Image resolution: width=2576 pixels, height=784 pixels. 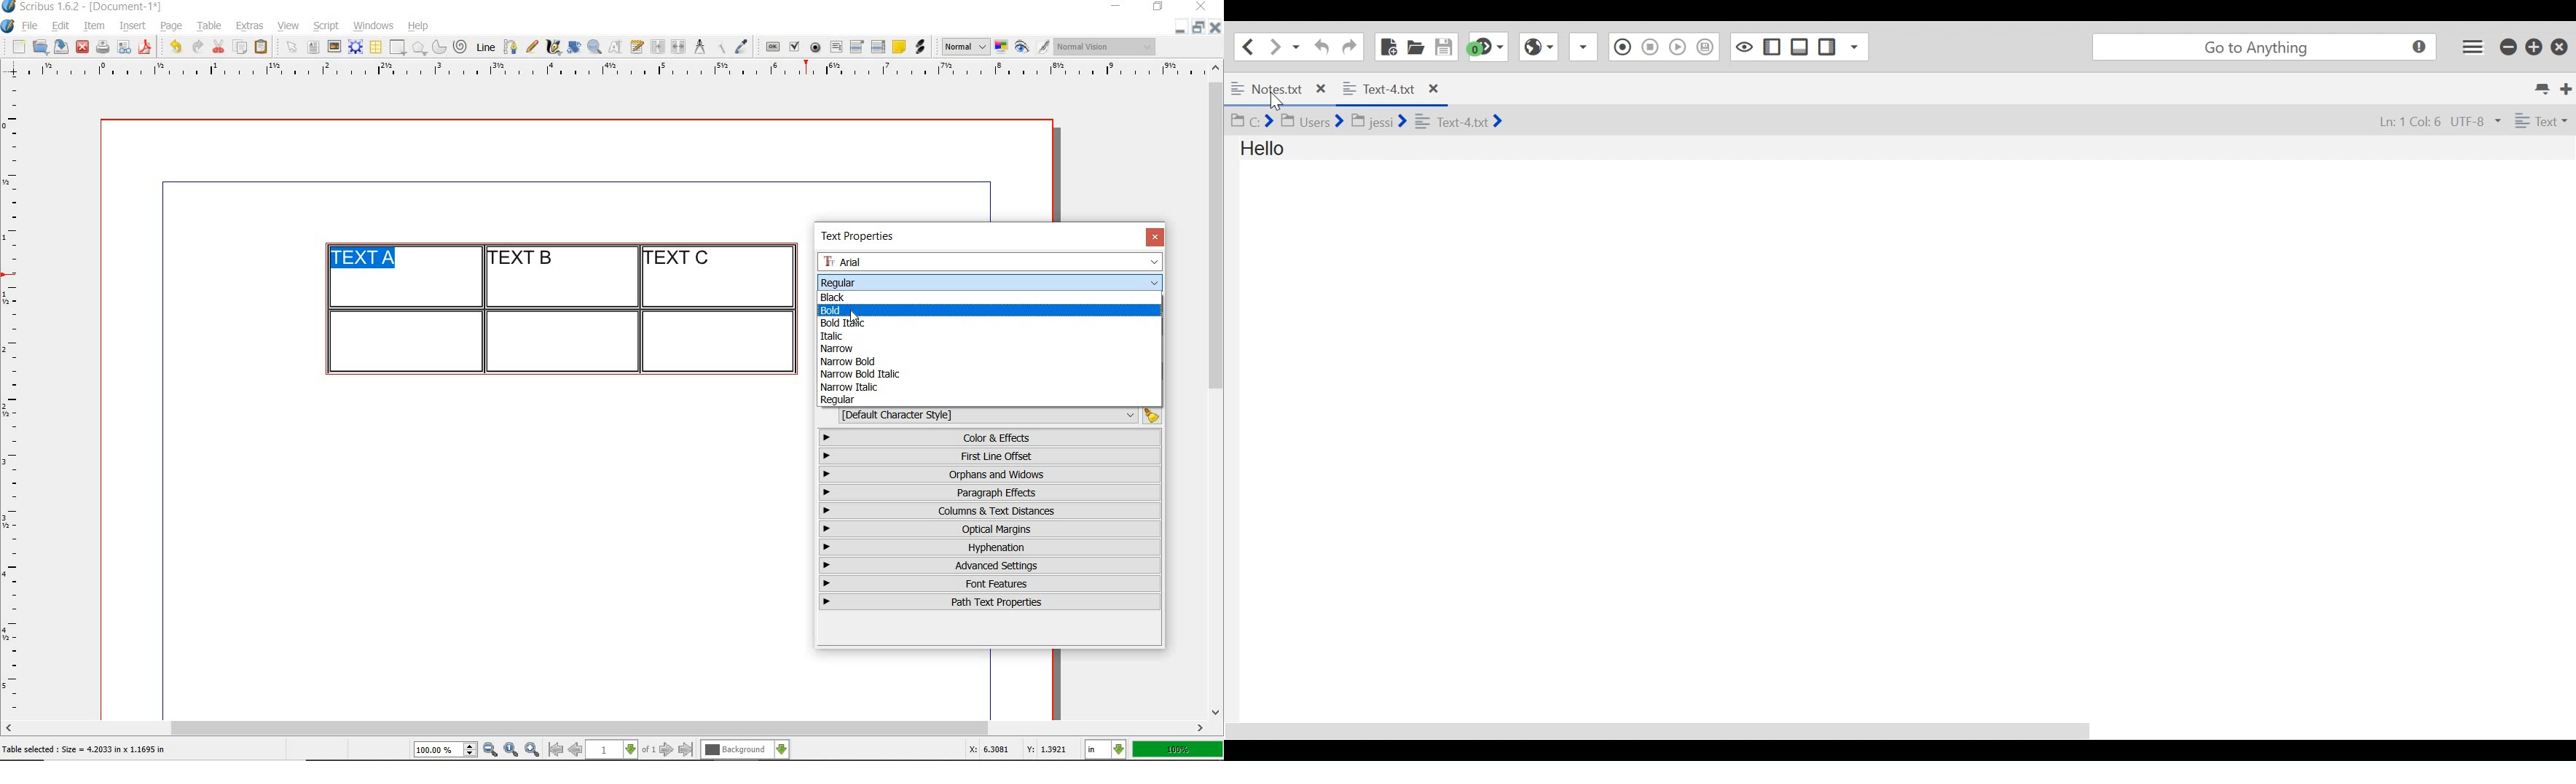 What do you see at coordinates (922, 47) in the screenshot?
I see `link annotation` at bounding box center [922, 47].